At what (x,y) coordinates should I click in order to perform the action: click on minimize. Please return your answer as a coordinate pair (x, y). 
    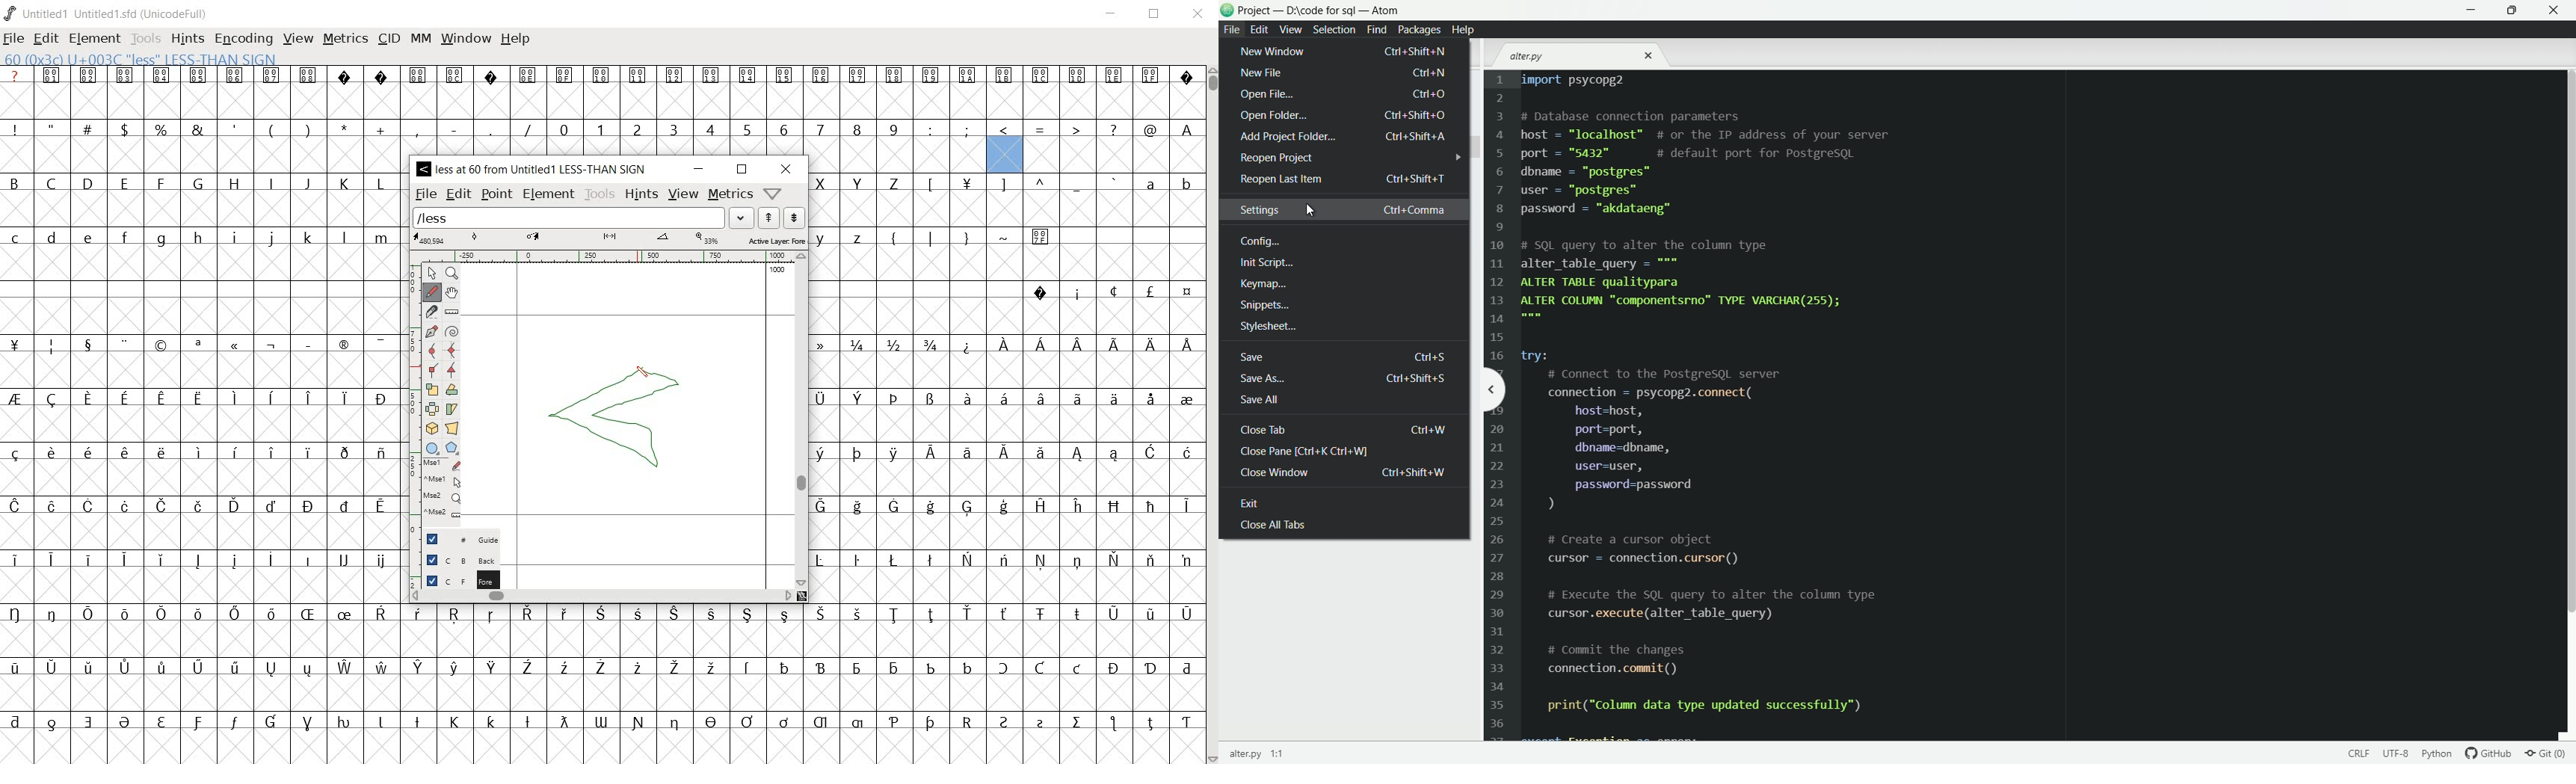
    Looking at the image, I should click on (698, 170).